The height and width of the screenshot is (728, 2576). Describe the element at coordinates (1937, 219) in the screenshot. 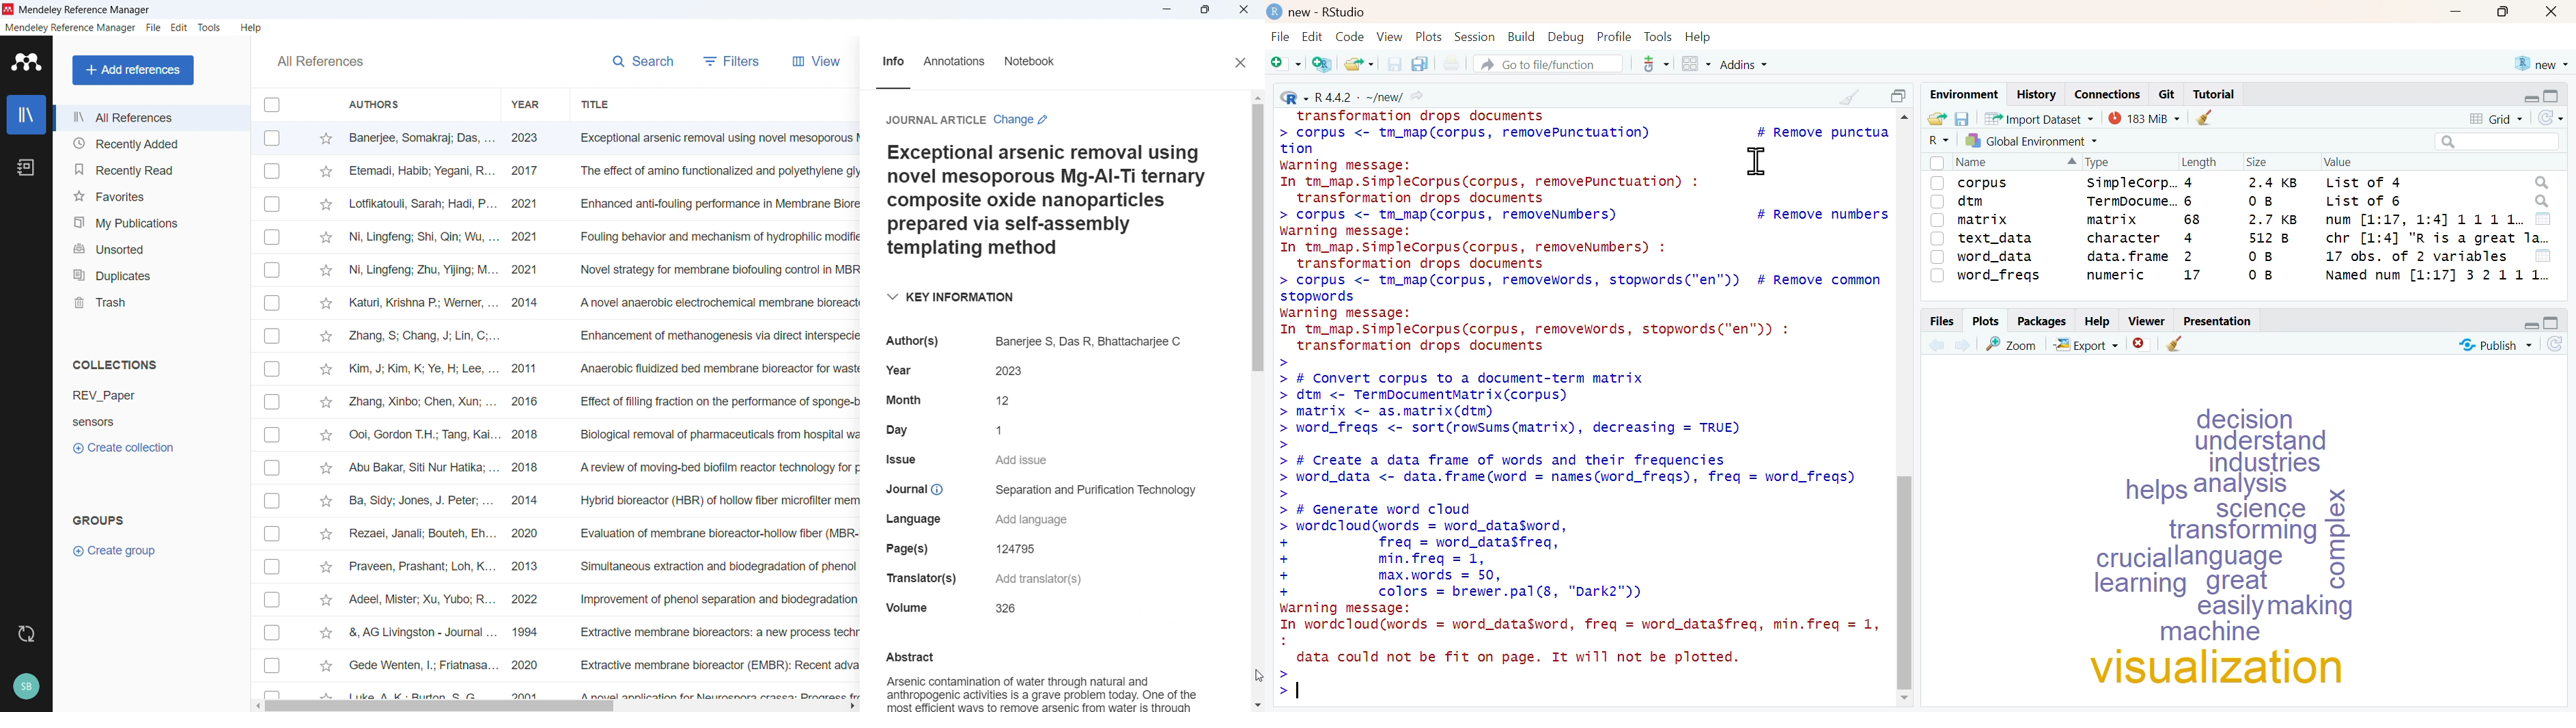

I see `Check box` at that location.